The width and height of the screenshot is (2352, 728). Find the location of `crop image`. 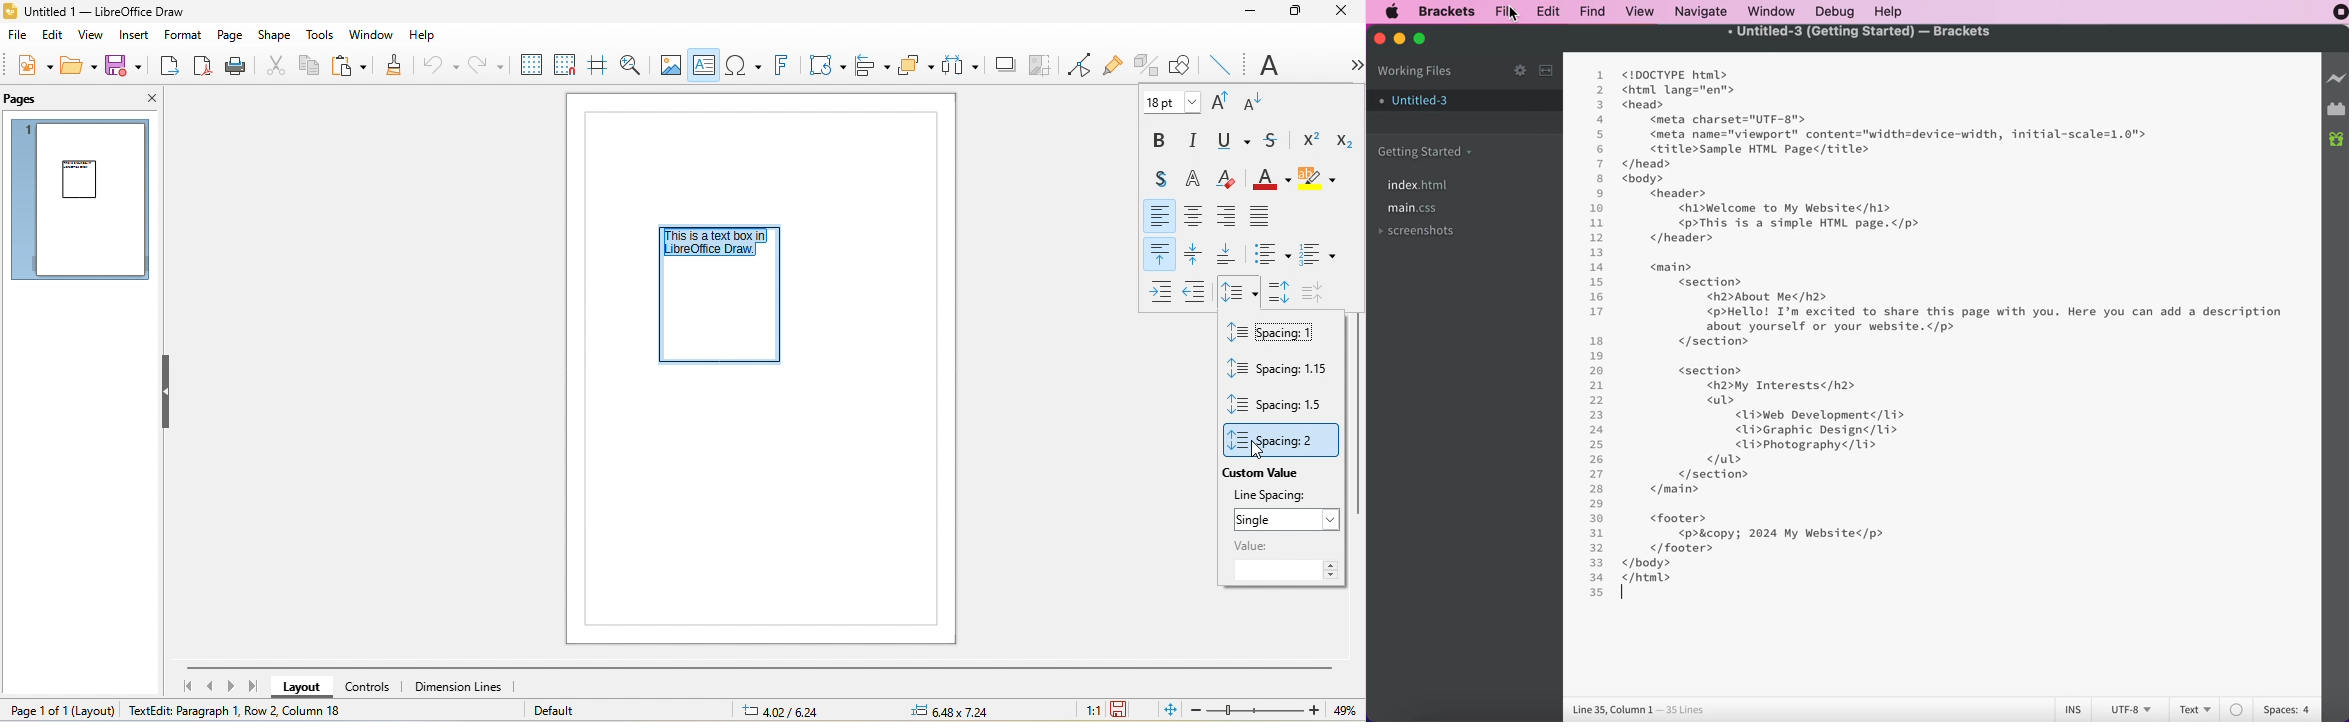

crop image is located at coordinates (1038, 64).